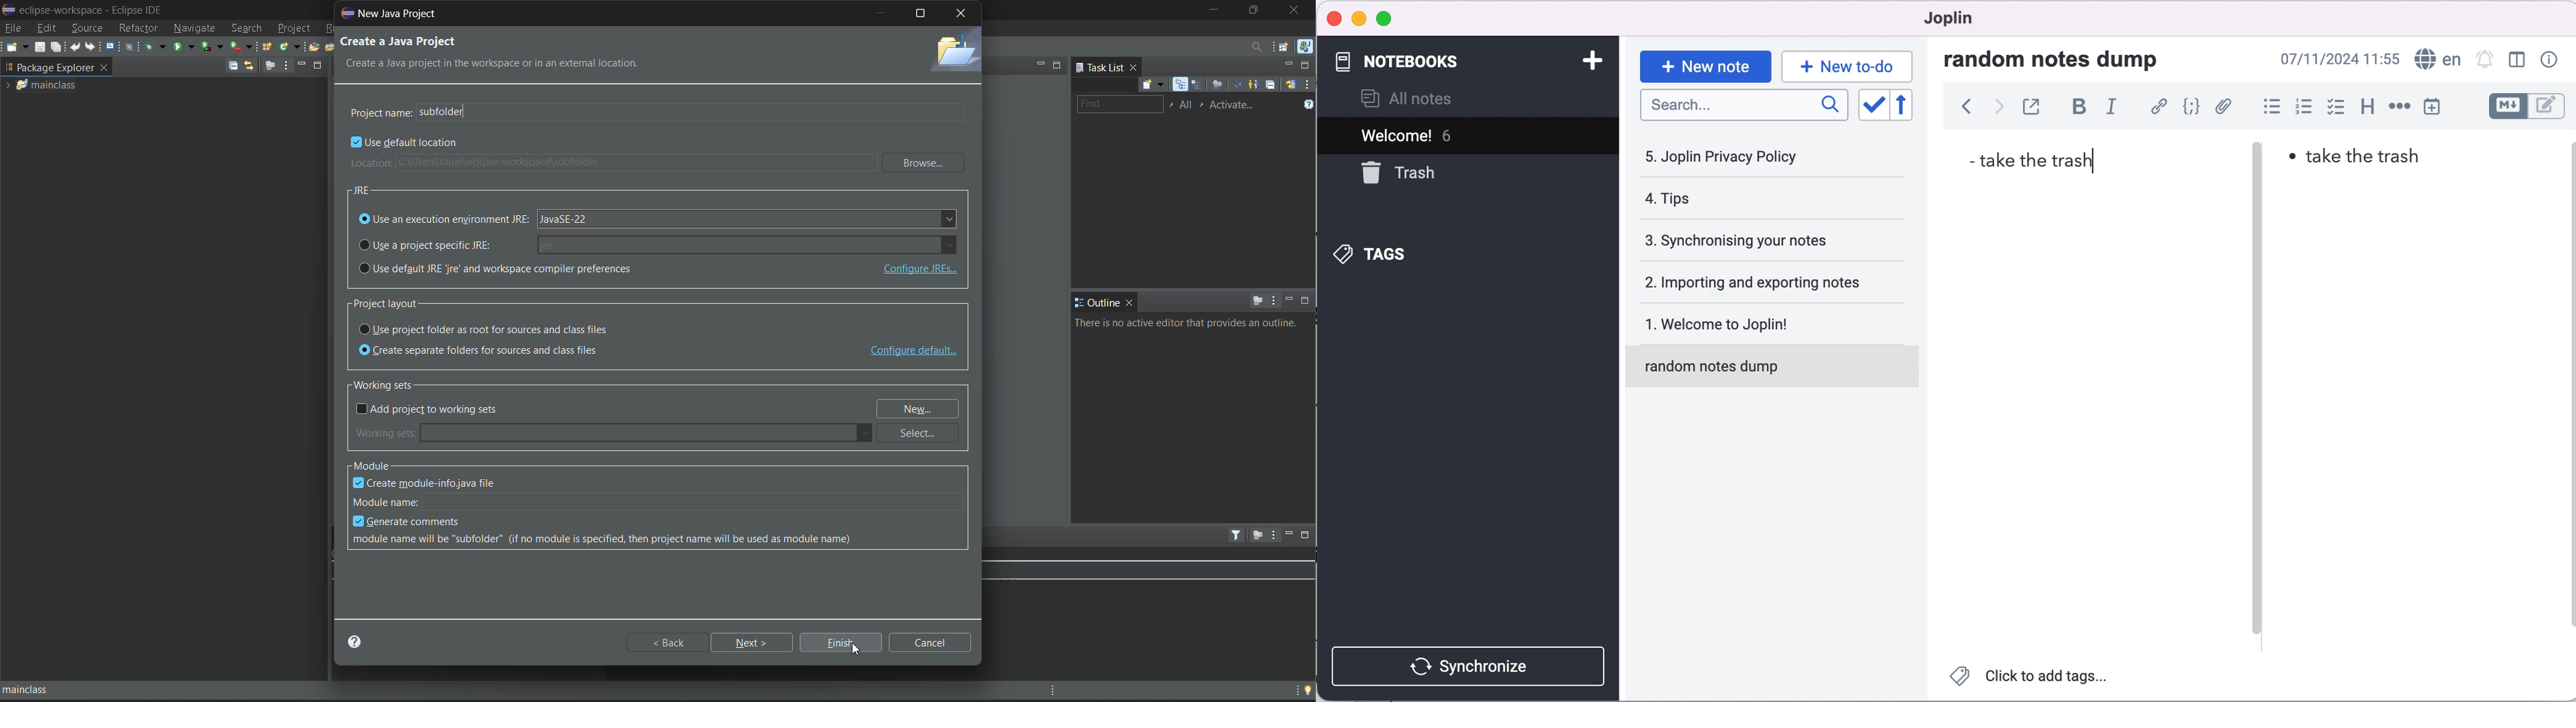 The image size is (2576, 728). I want to click on welcome! 6, so click(1435, 134).